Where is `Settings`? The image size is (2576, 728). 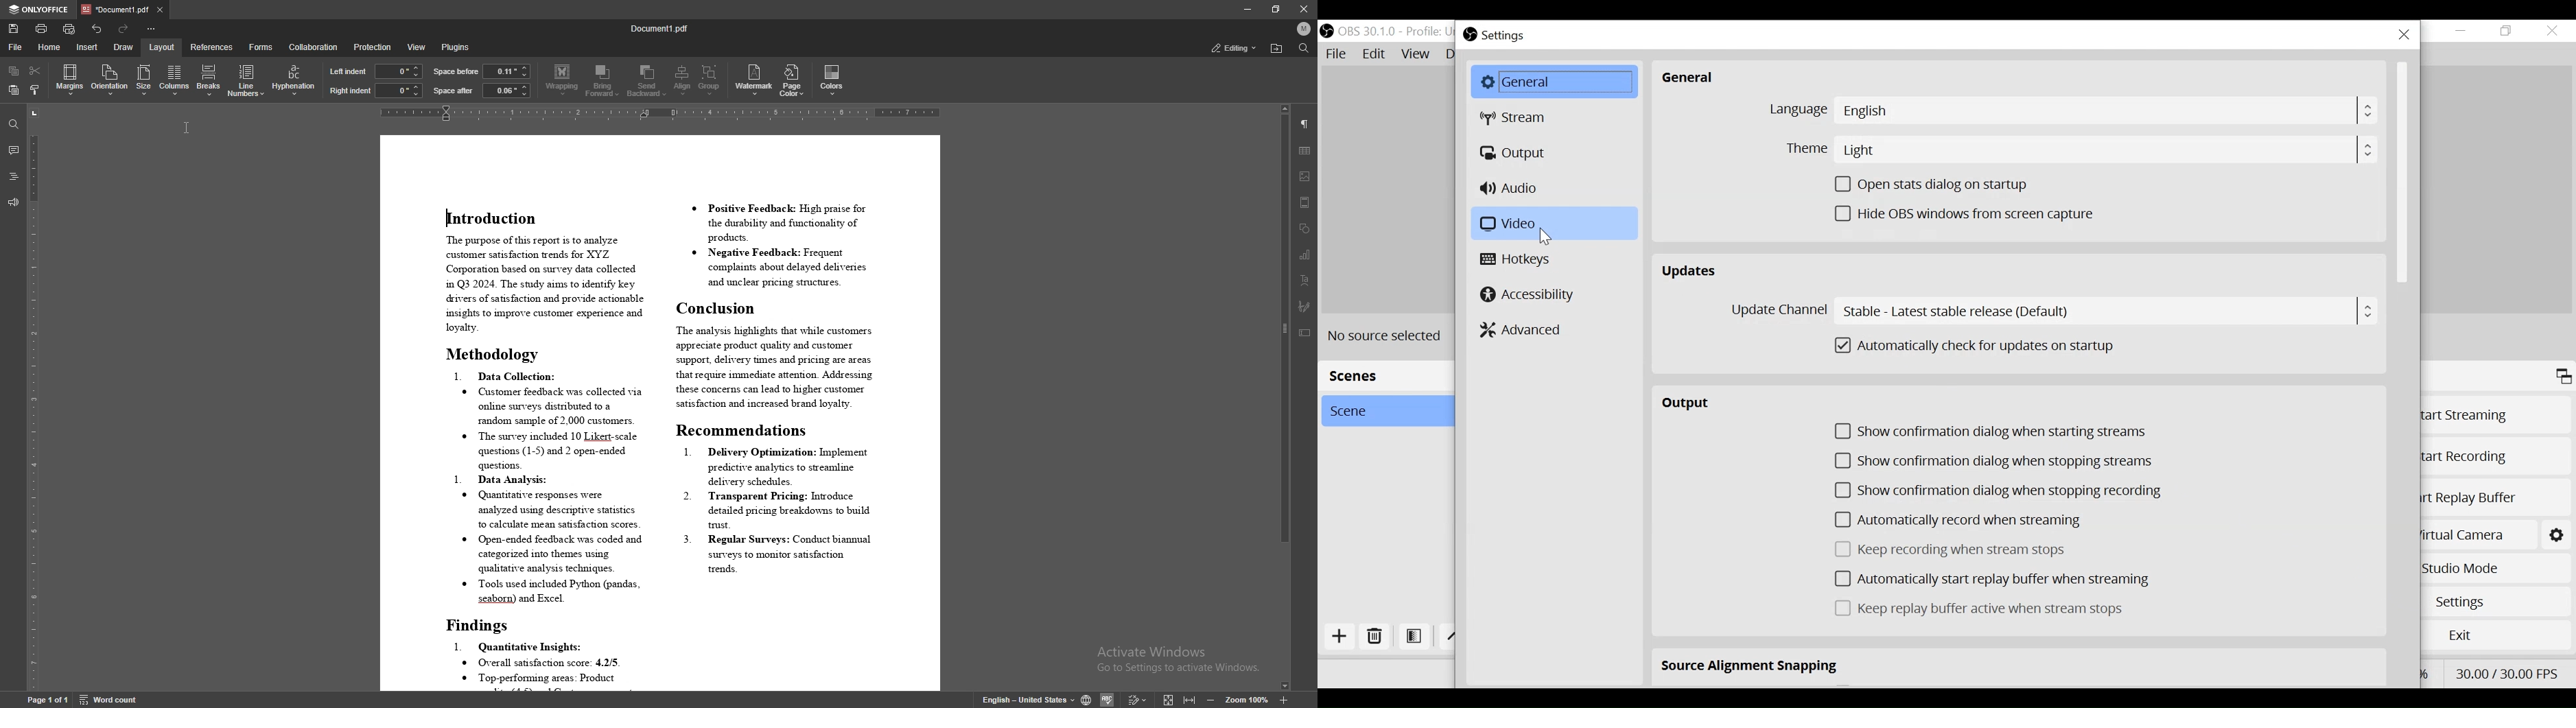
Settings is located at coordinates (1504, 36).